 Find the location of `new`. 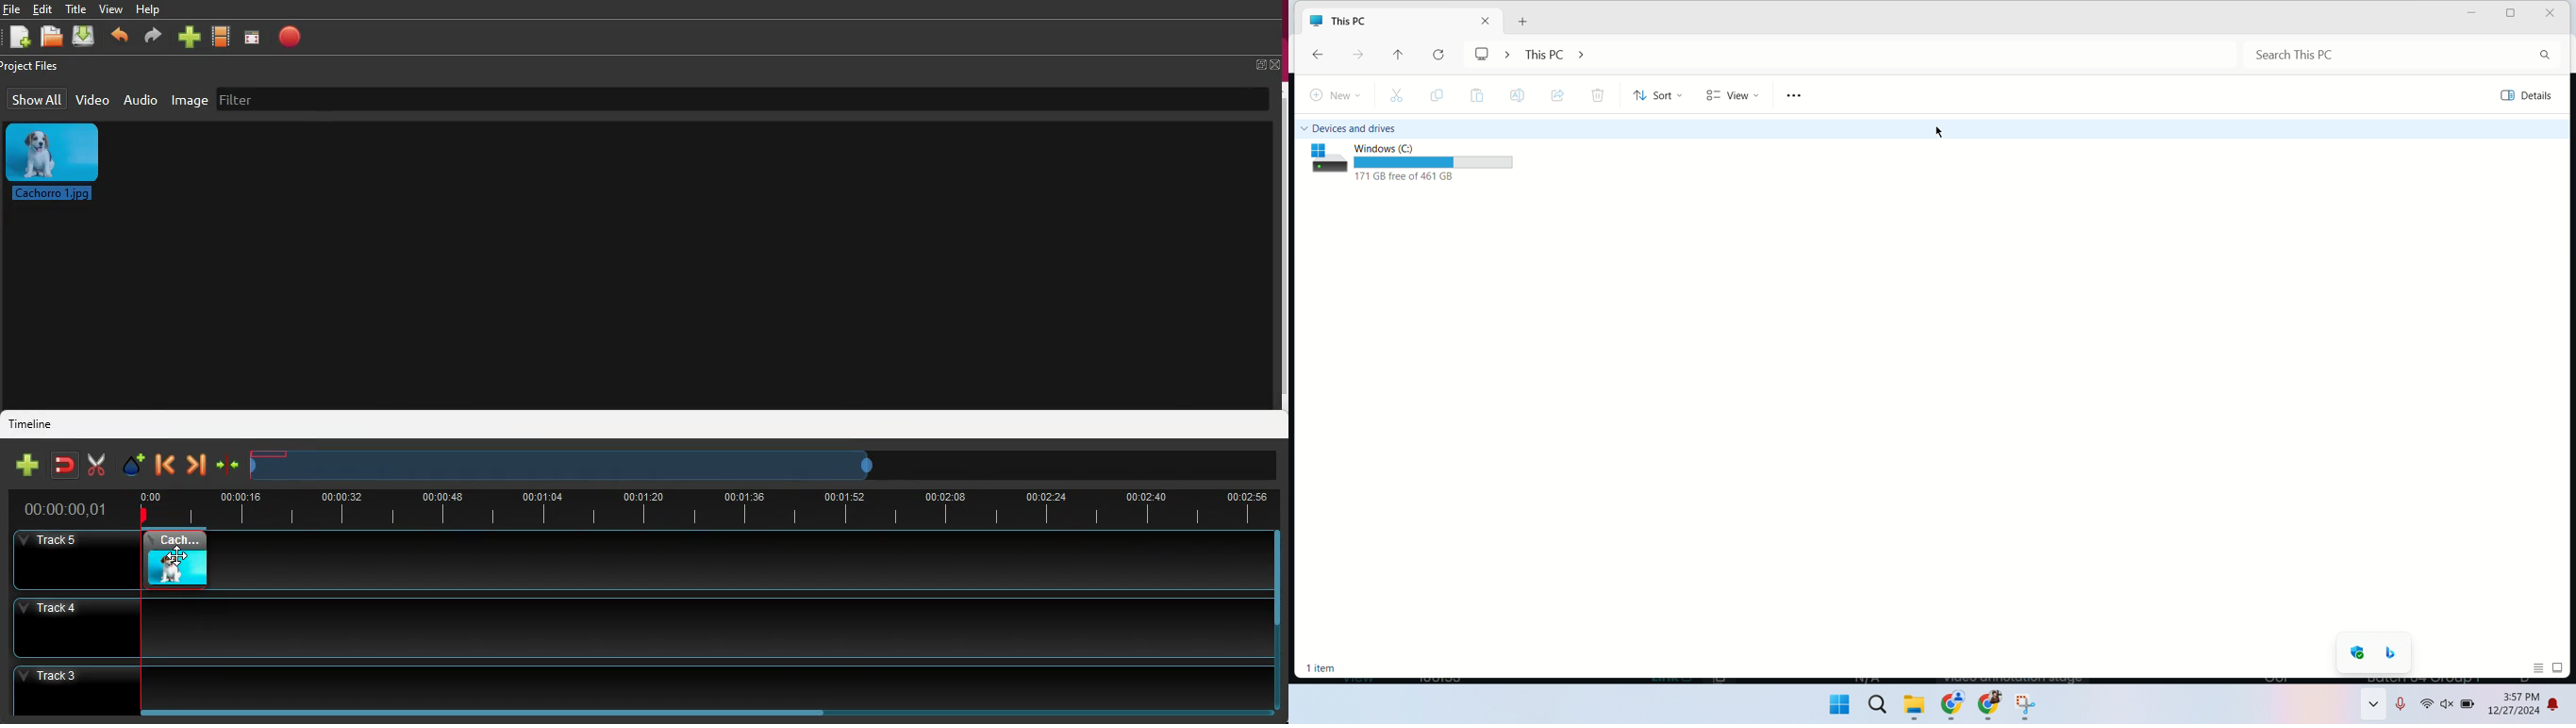

new is located at coordinates (1331, 94).